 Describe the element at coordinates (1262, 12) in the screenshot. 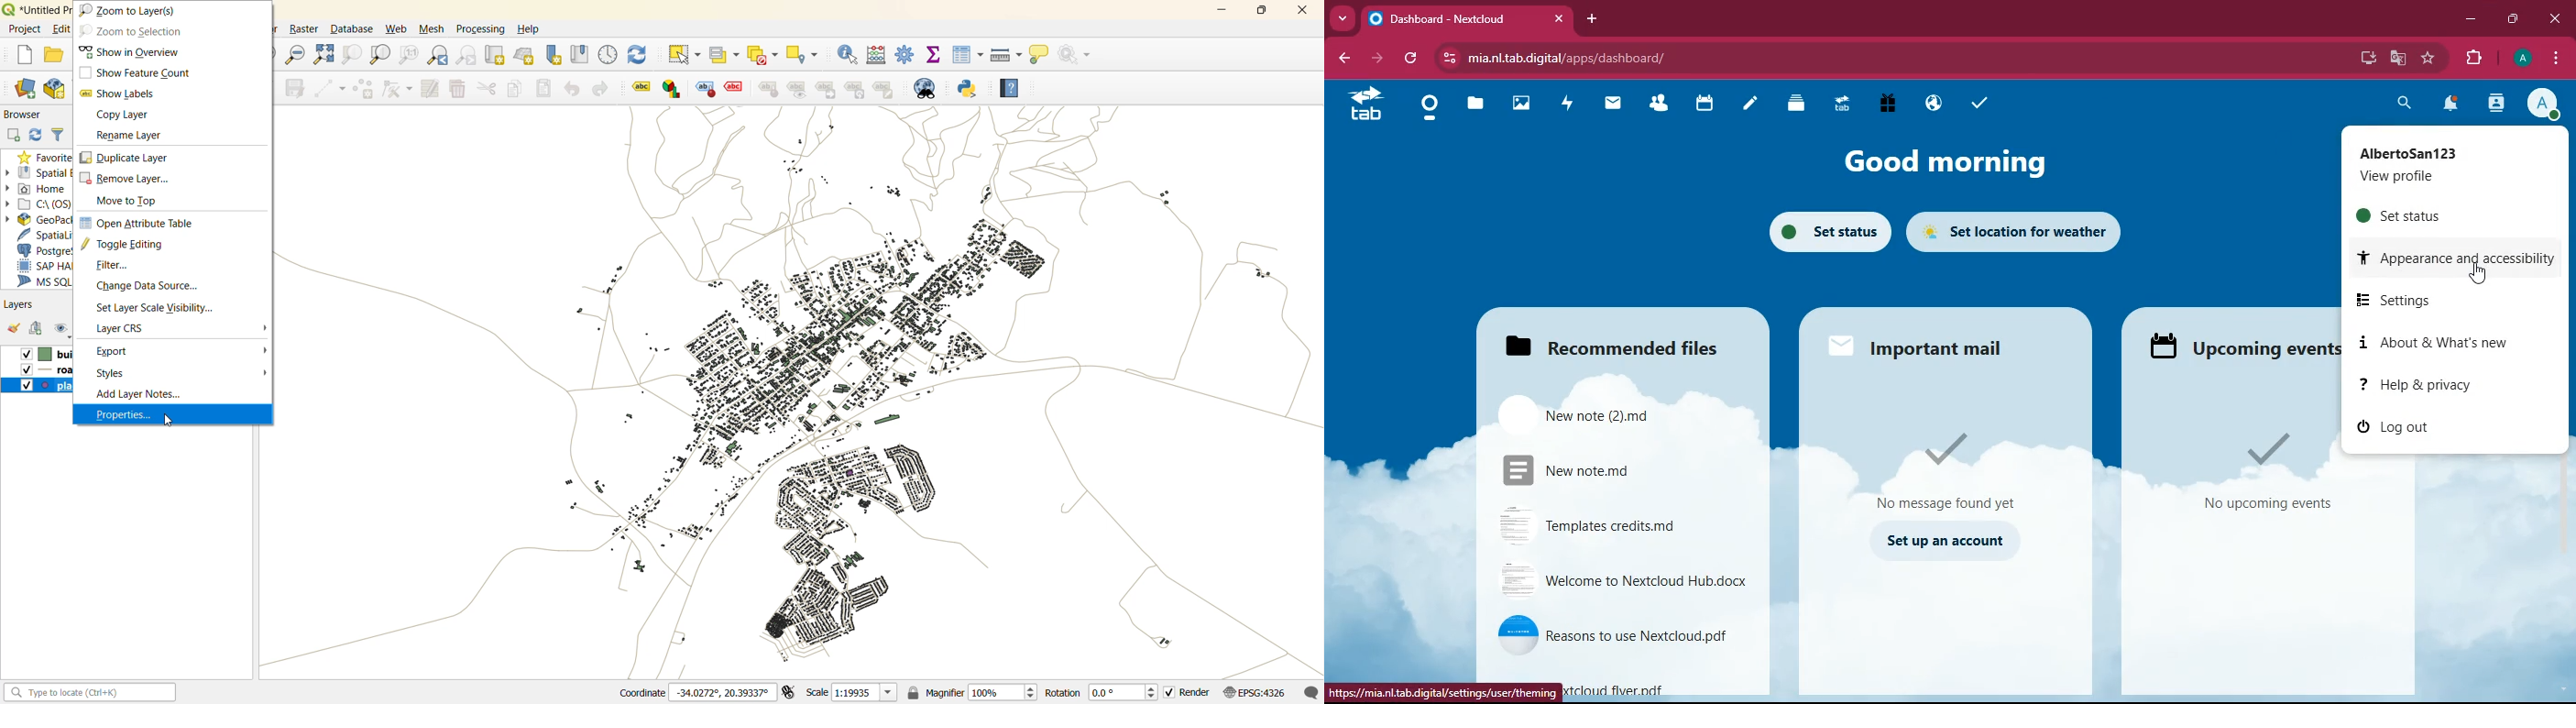

I see `maximize` at that location.